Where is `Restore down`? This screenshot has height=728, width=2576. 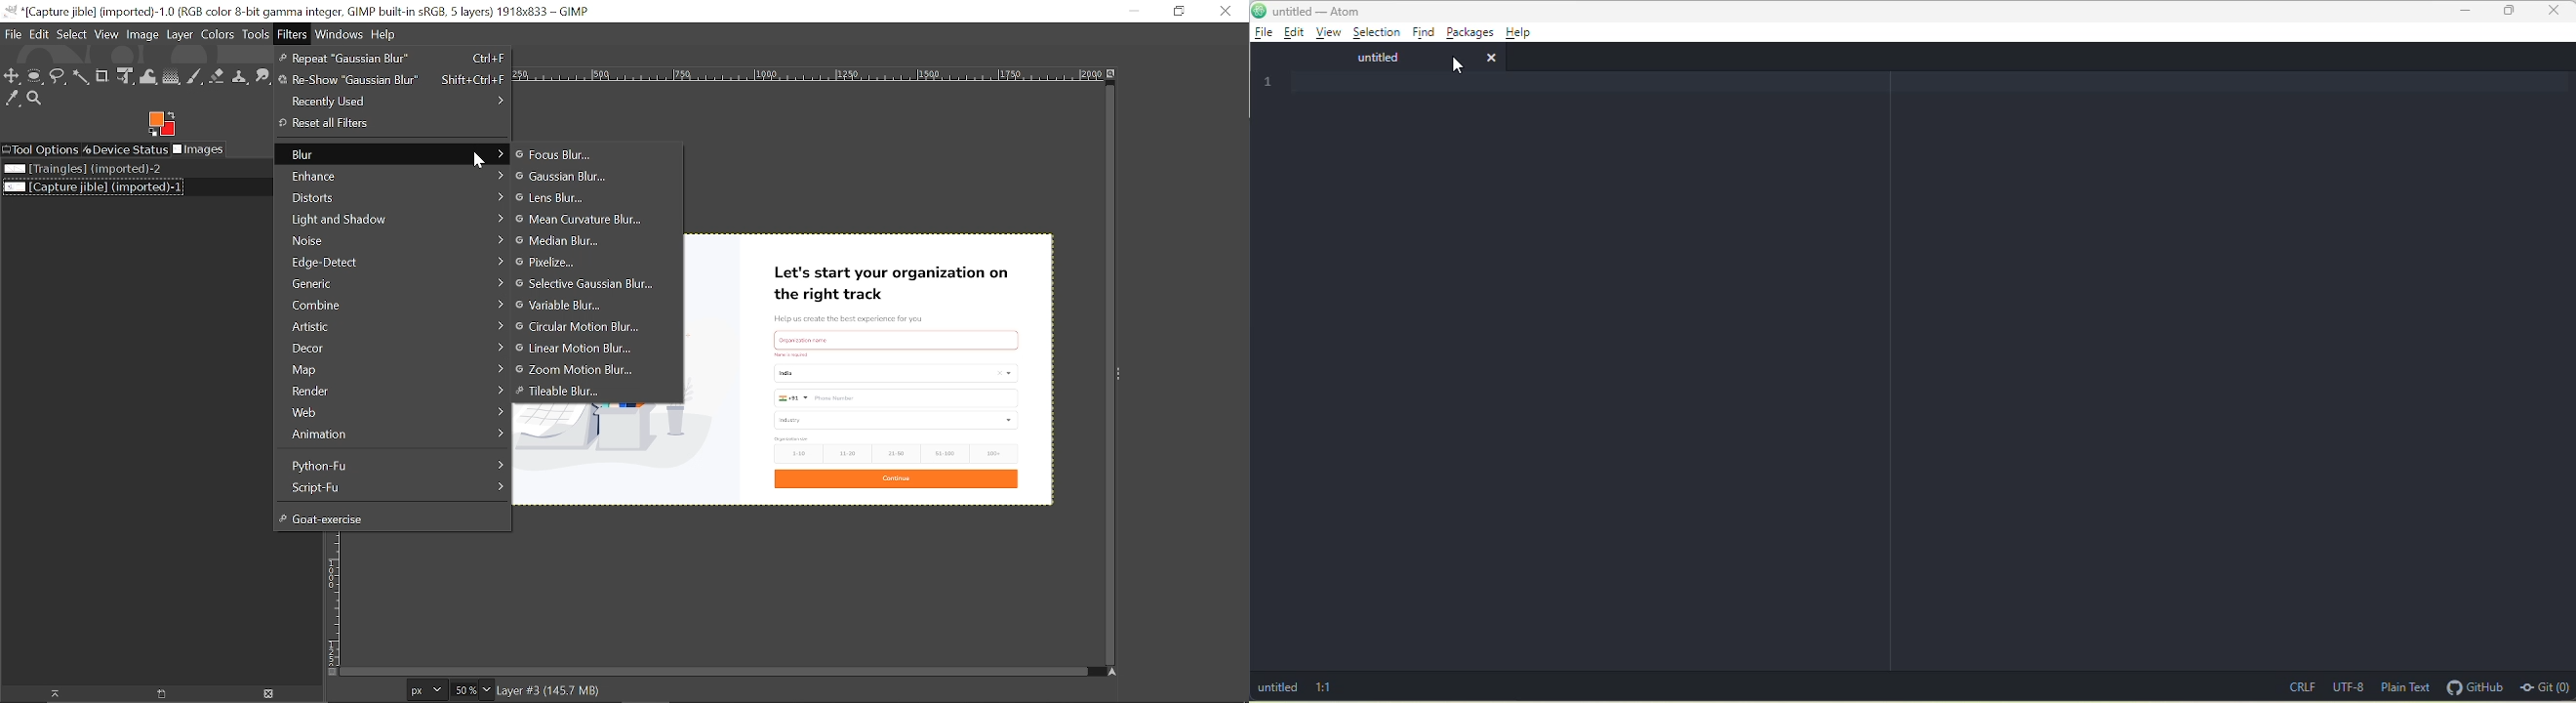 Restore down is located at coordinates (1176, 11).